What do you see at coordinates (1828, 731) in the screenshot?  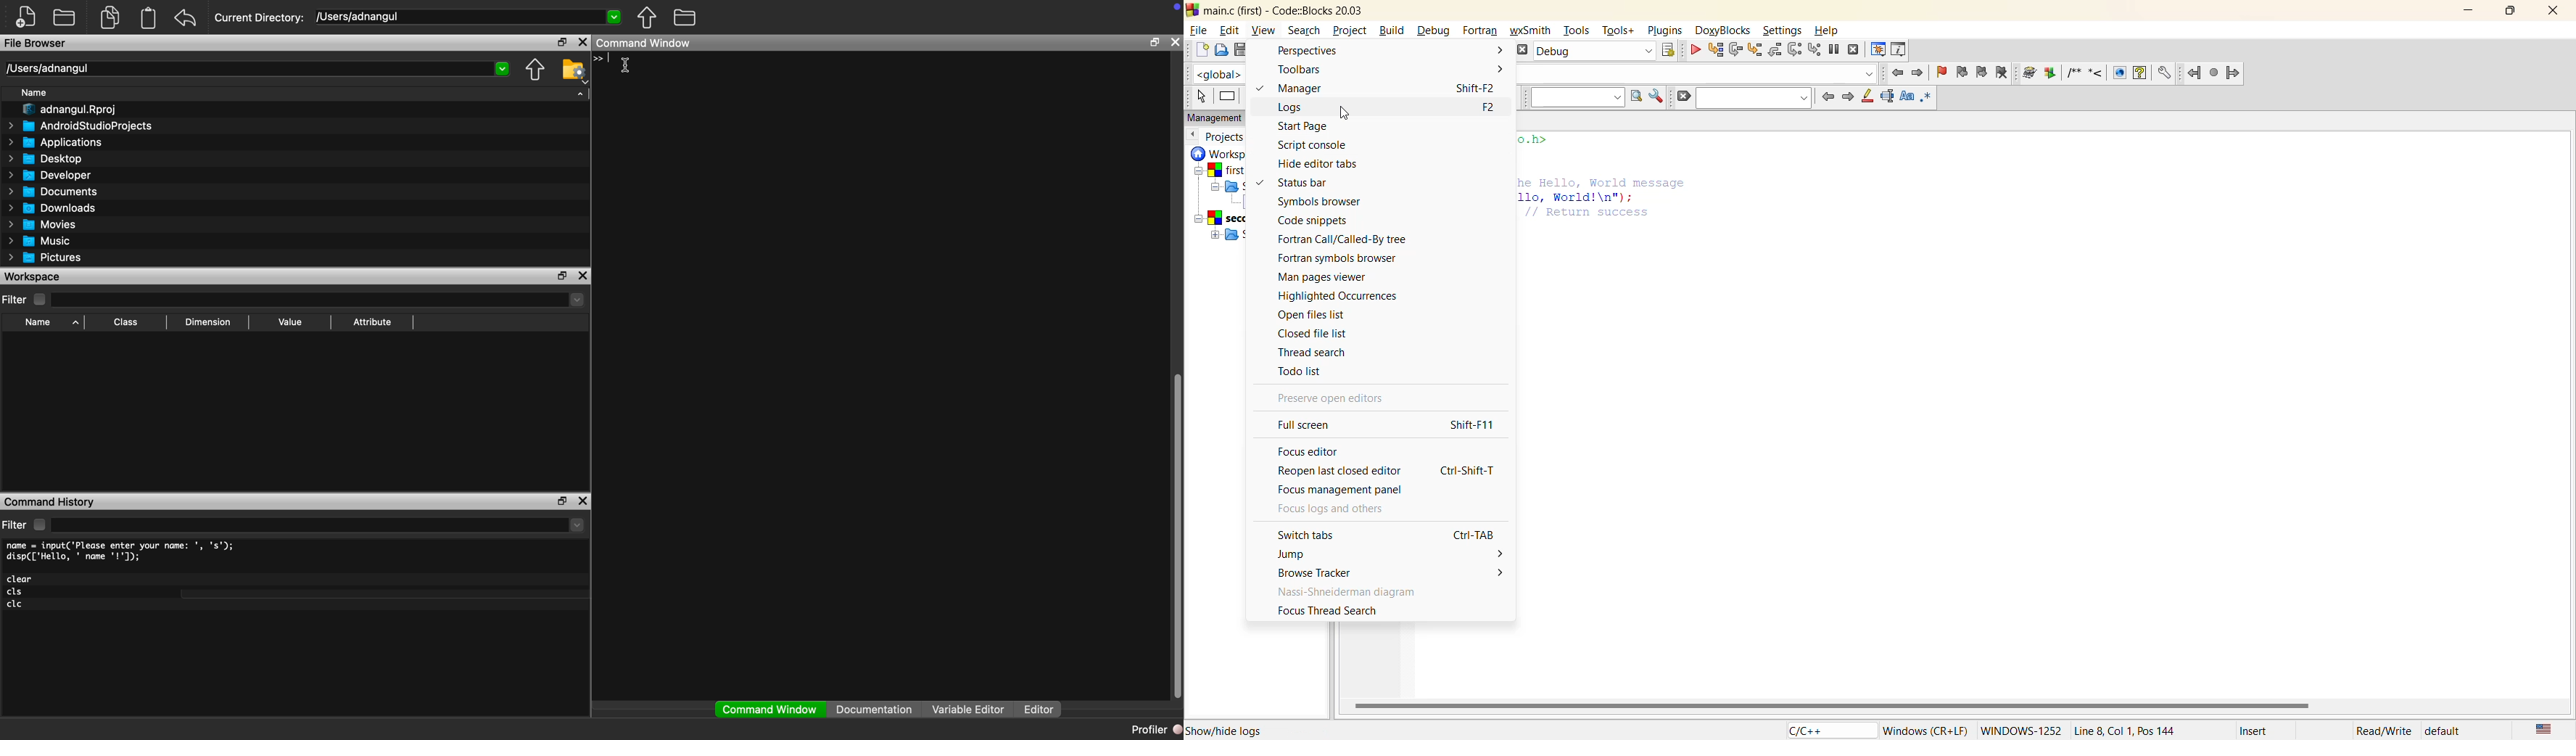 I see `language` at bounding box center [1828, 731].